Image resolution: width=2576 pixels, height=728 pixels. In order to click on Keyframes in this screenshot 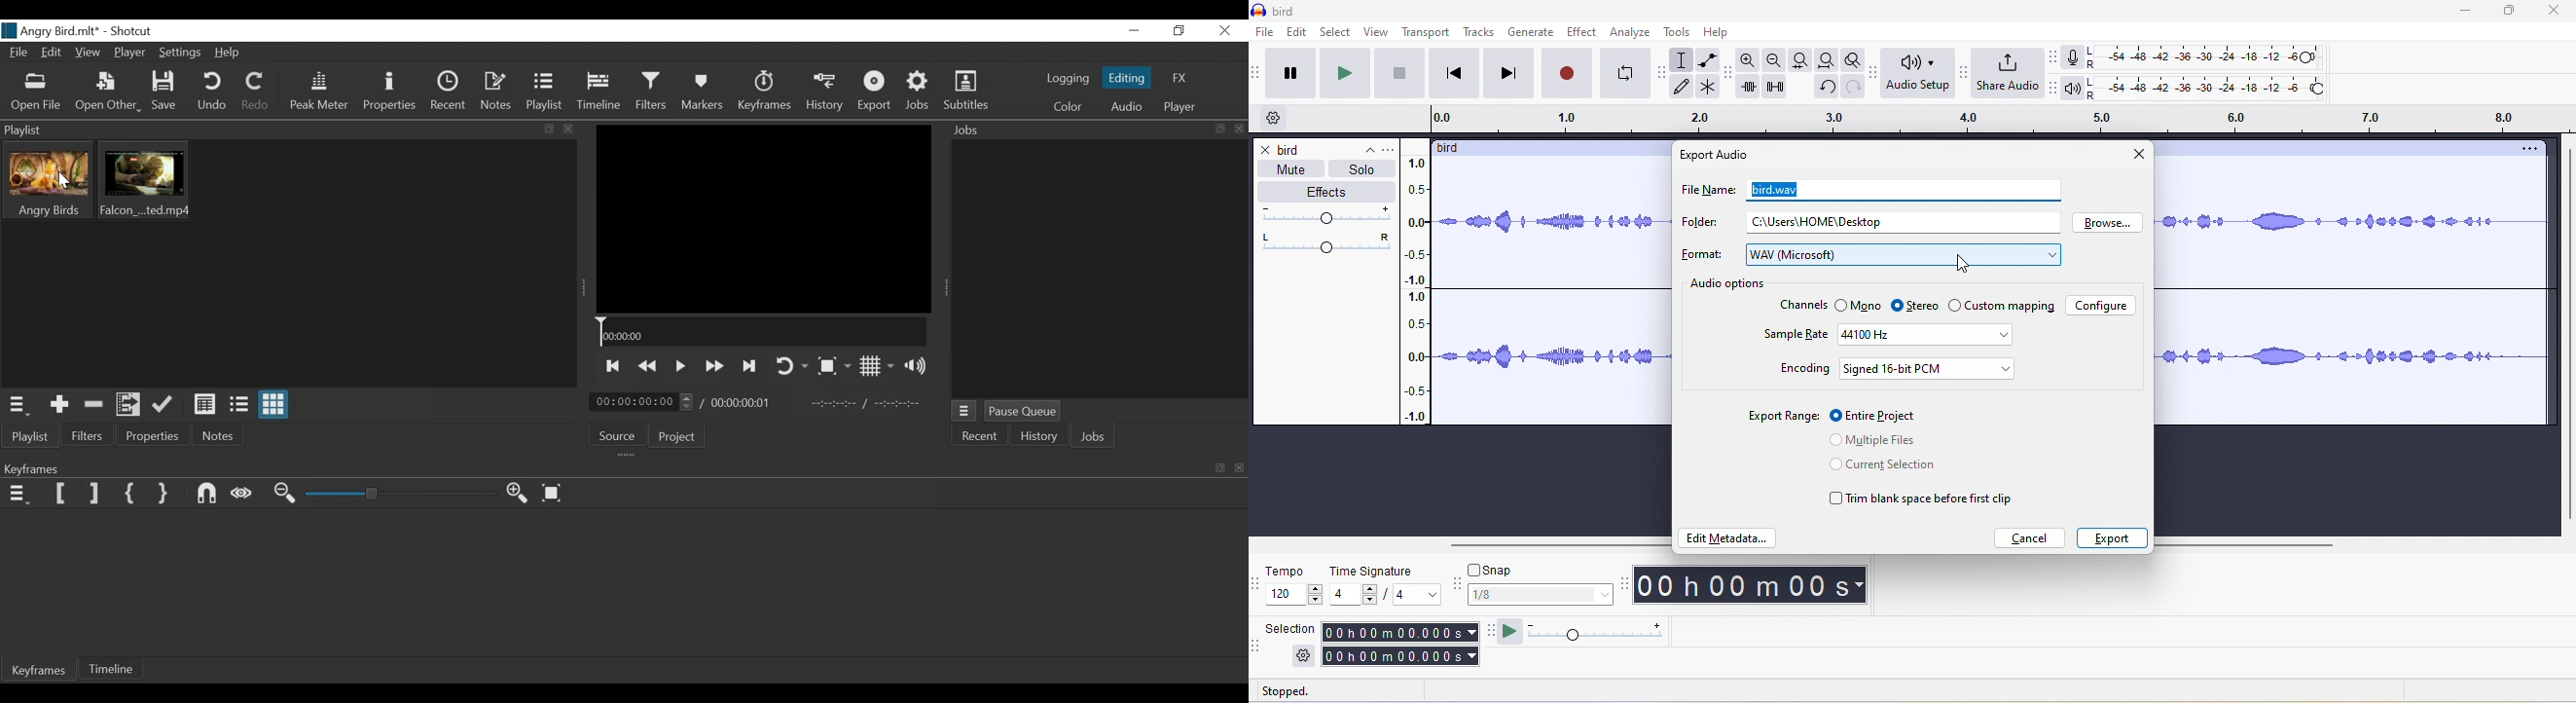, I will do `click(40, 672)`.